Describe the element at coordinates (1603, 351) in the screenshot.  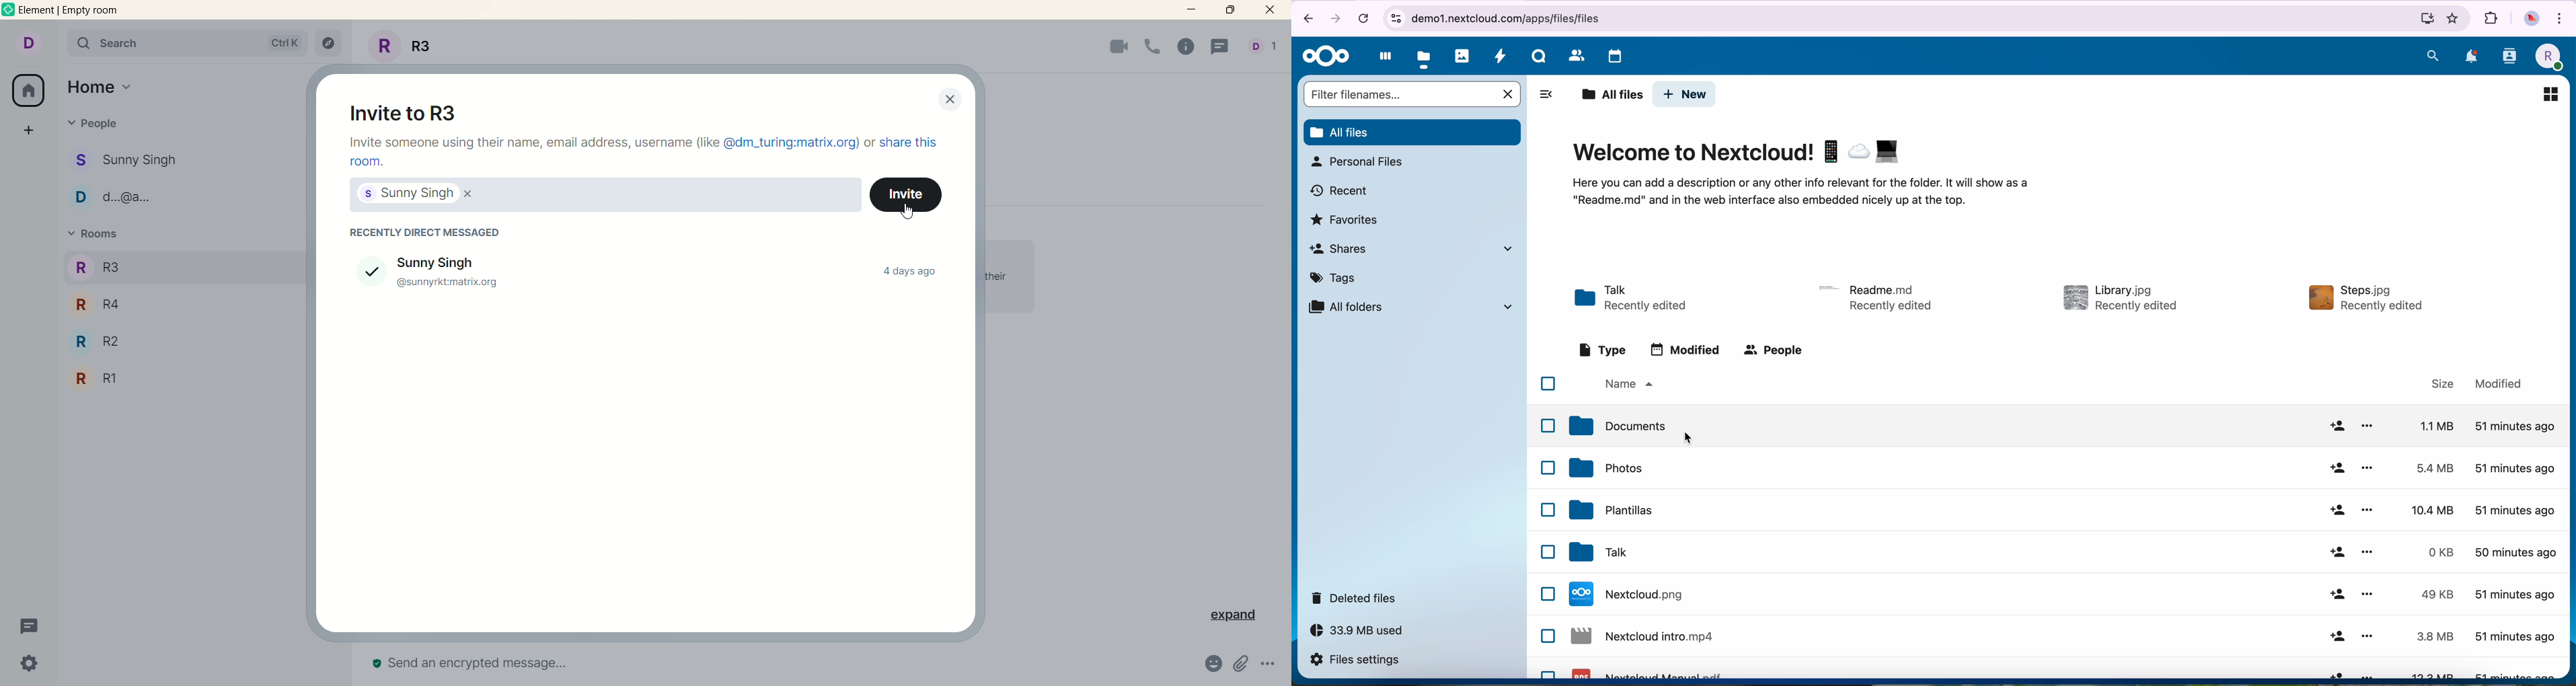
I see `type` at that location.